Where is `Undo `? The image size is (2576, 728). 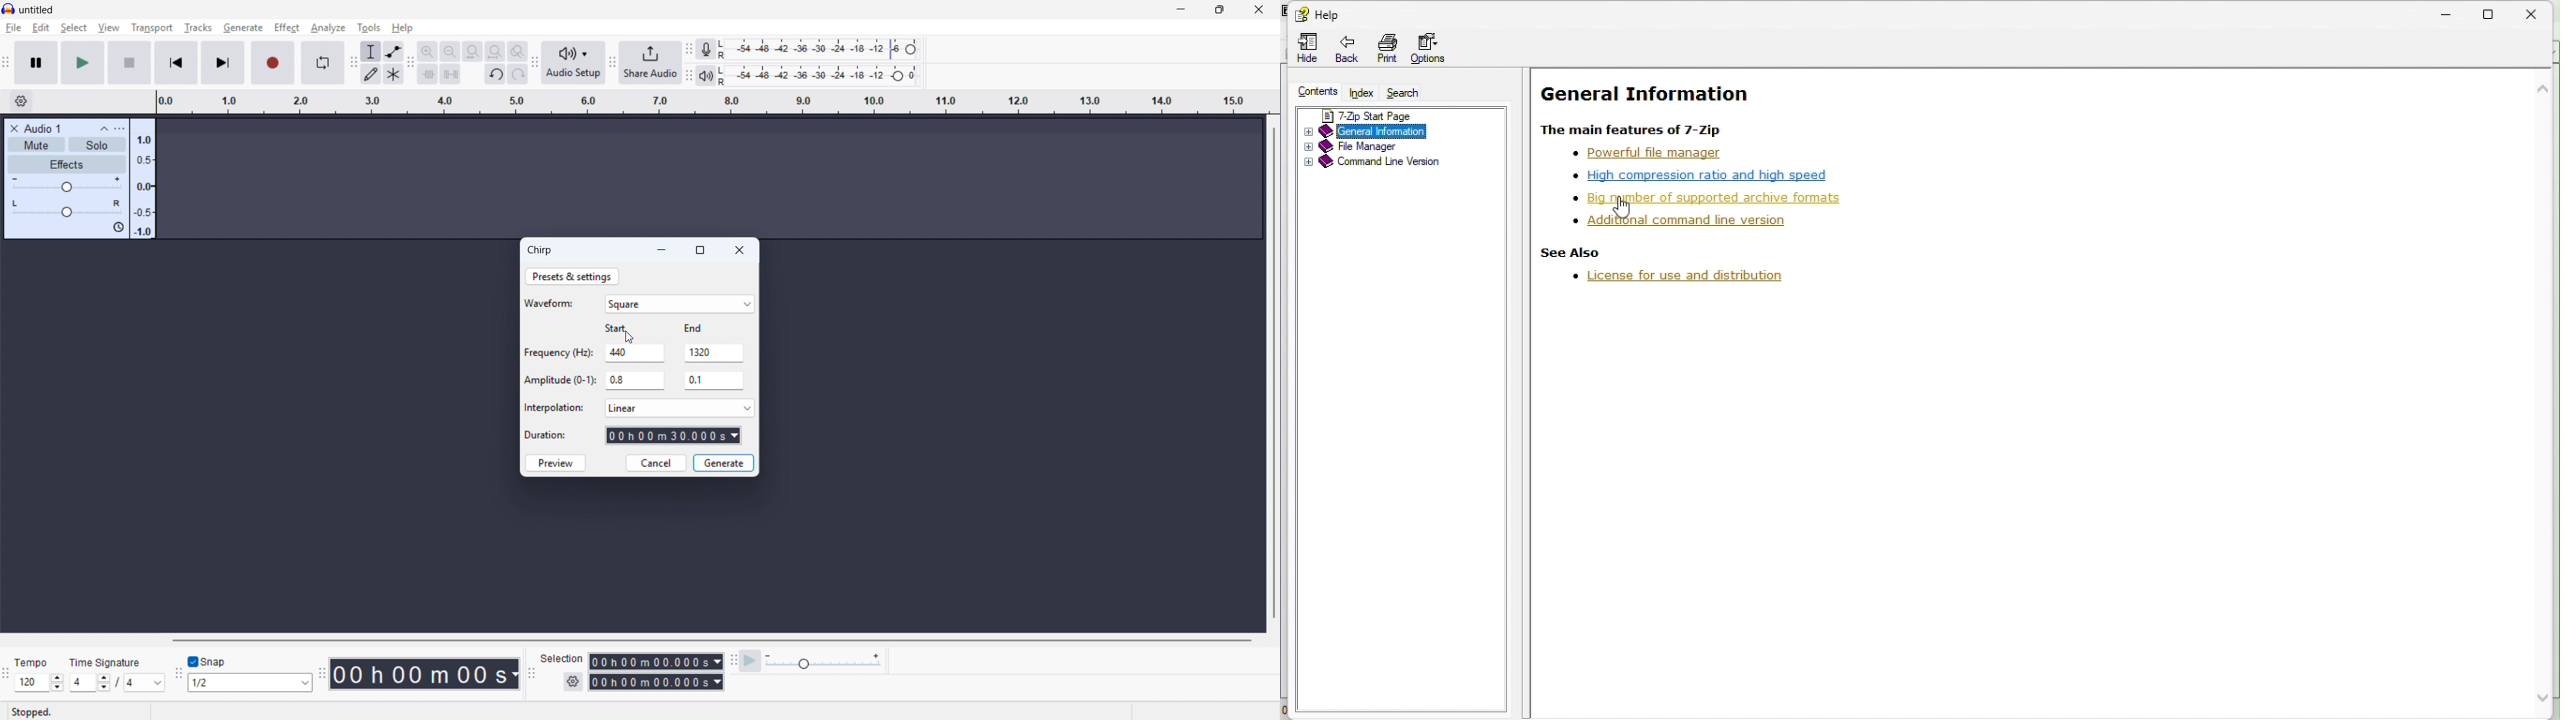 Undo  is located at coordinates (496, 75).